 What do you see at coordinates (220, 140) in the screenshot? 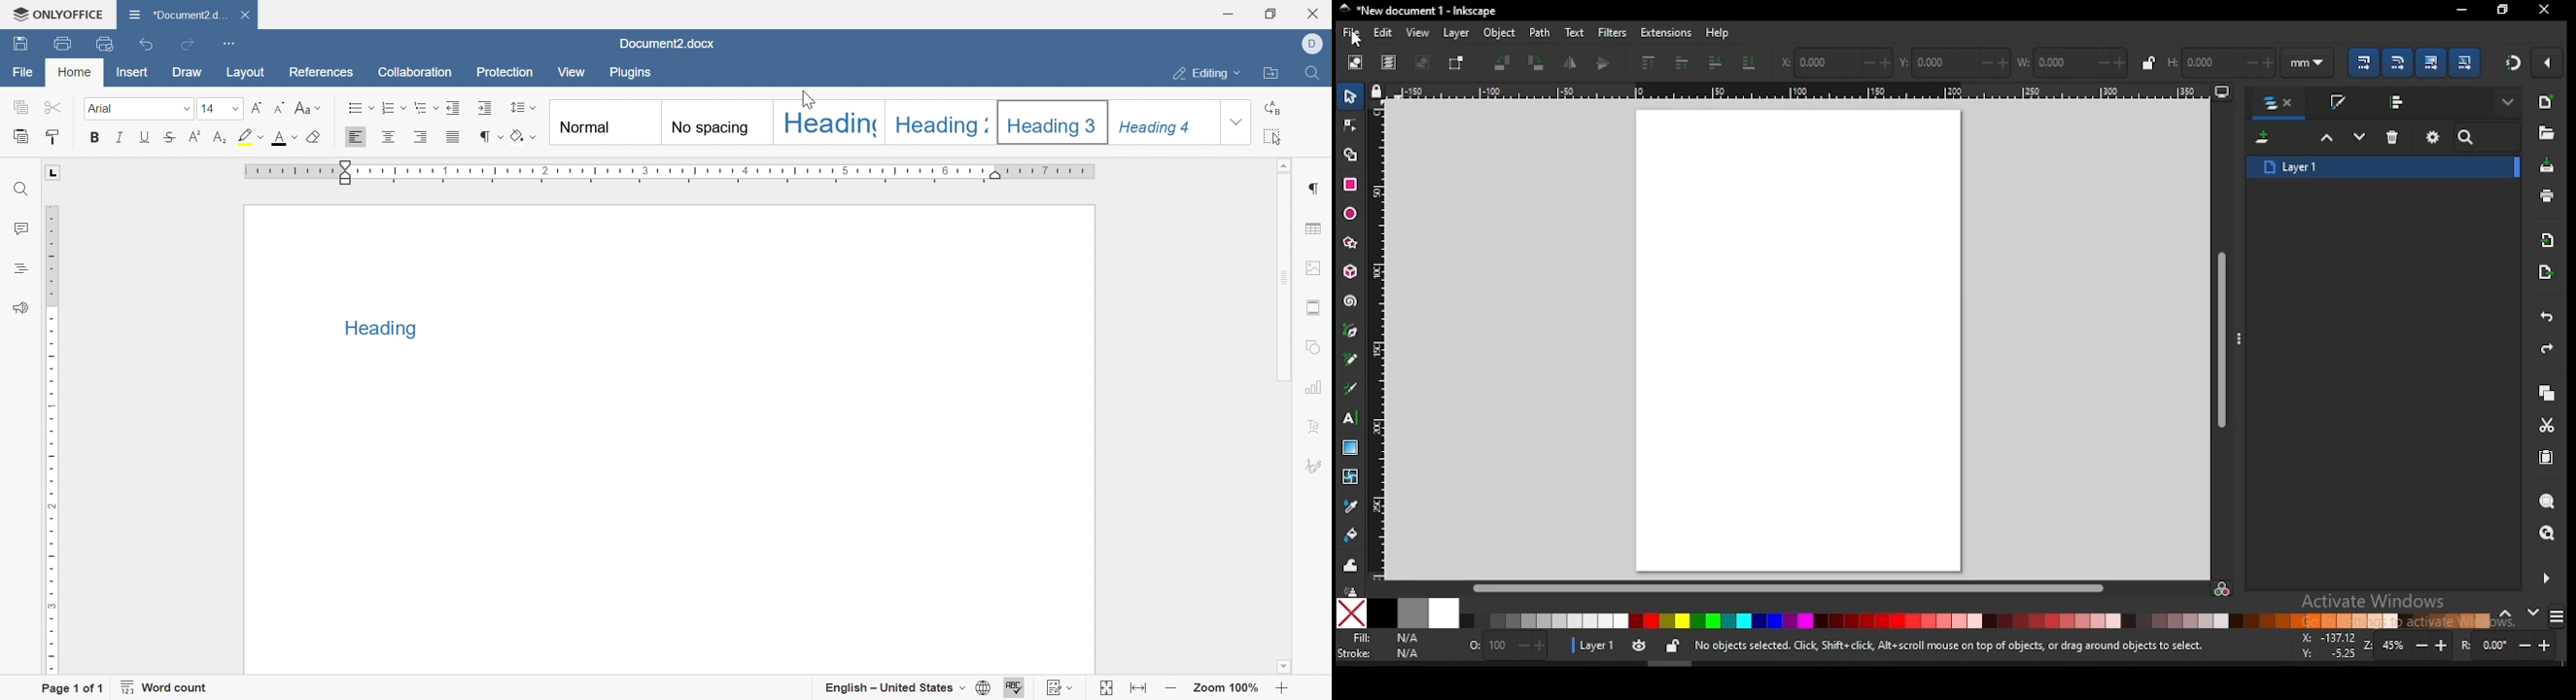
I see `Subscript` at bounding box center [220, 140].